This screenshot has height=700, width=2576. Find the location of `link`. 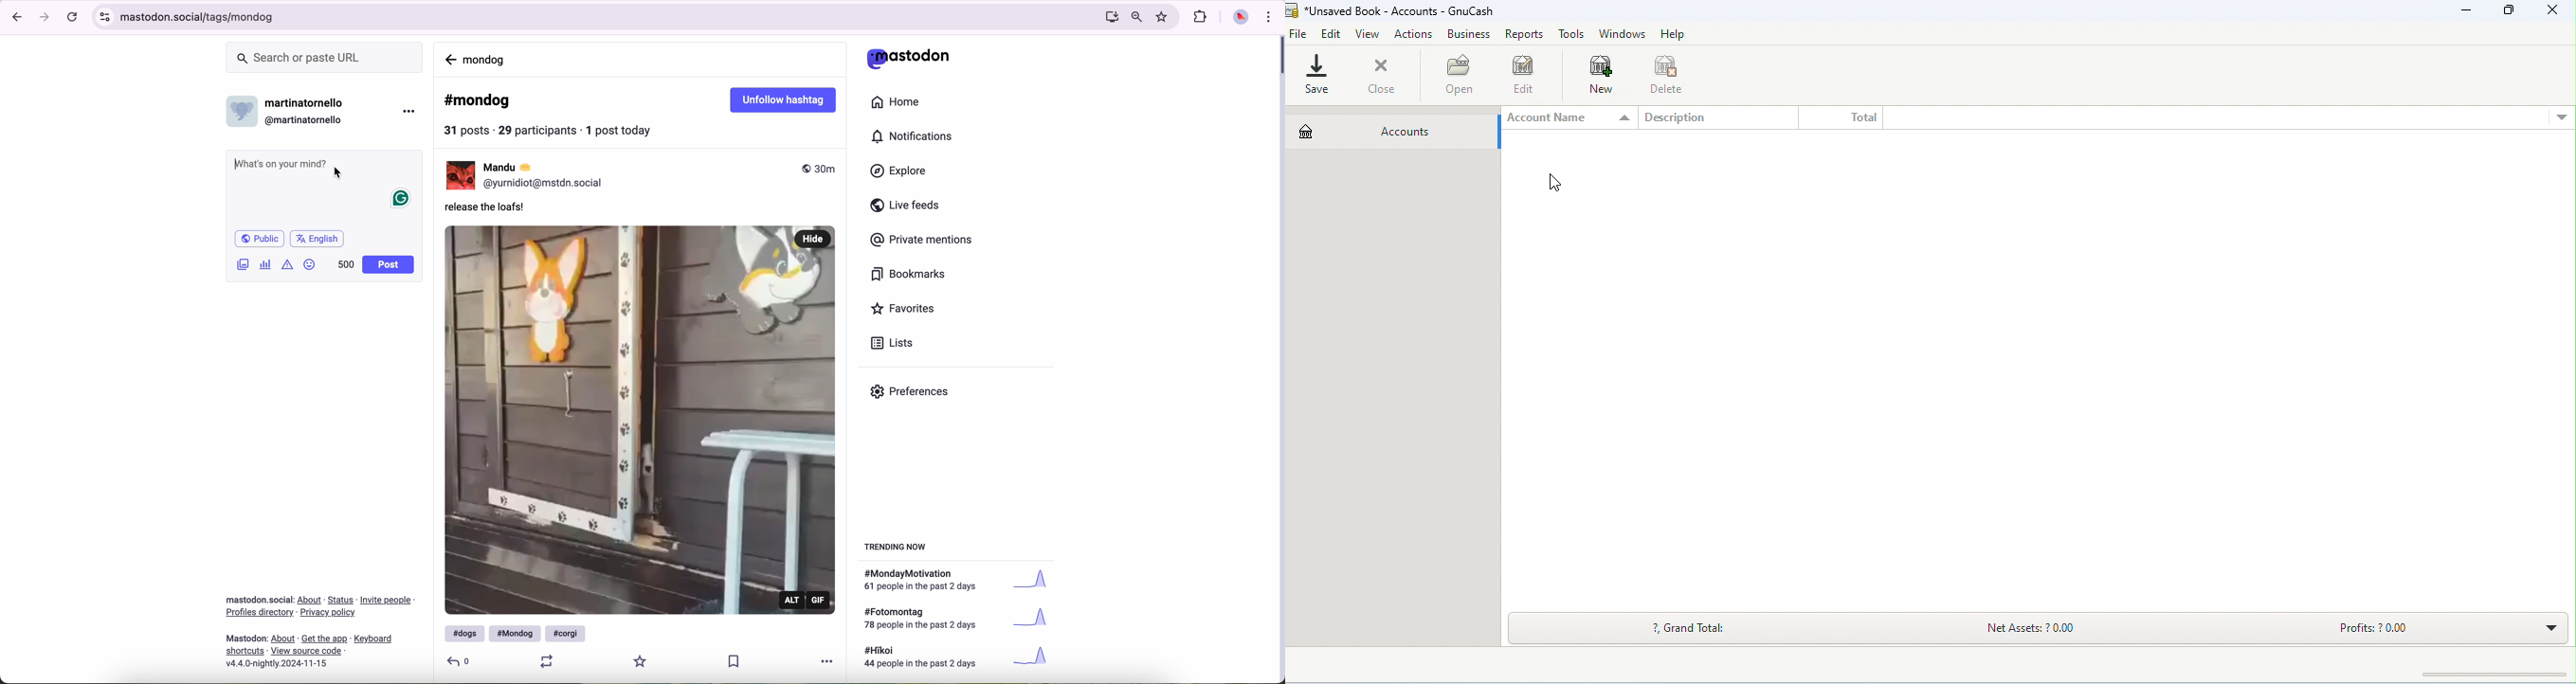

link is located at coordinates (260, 613).